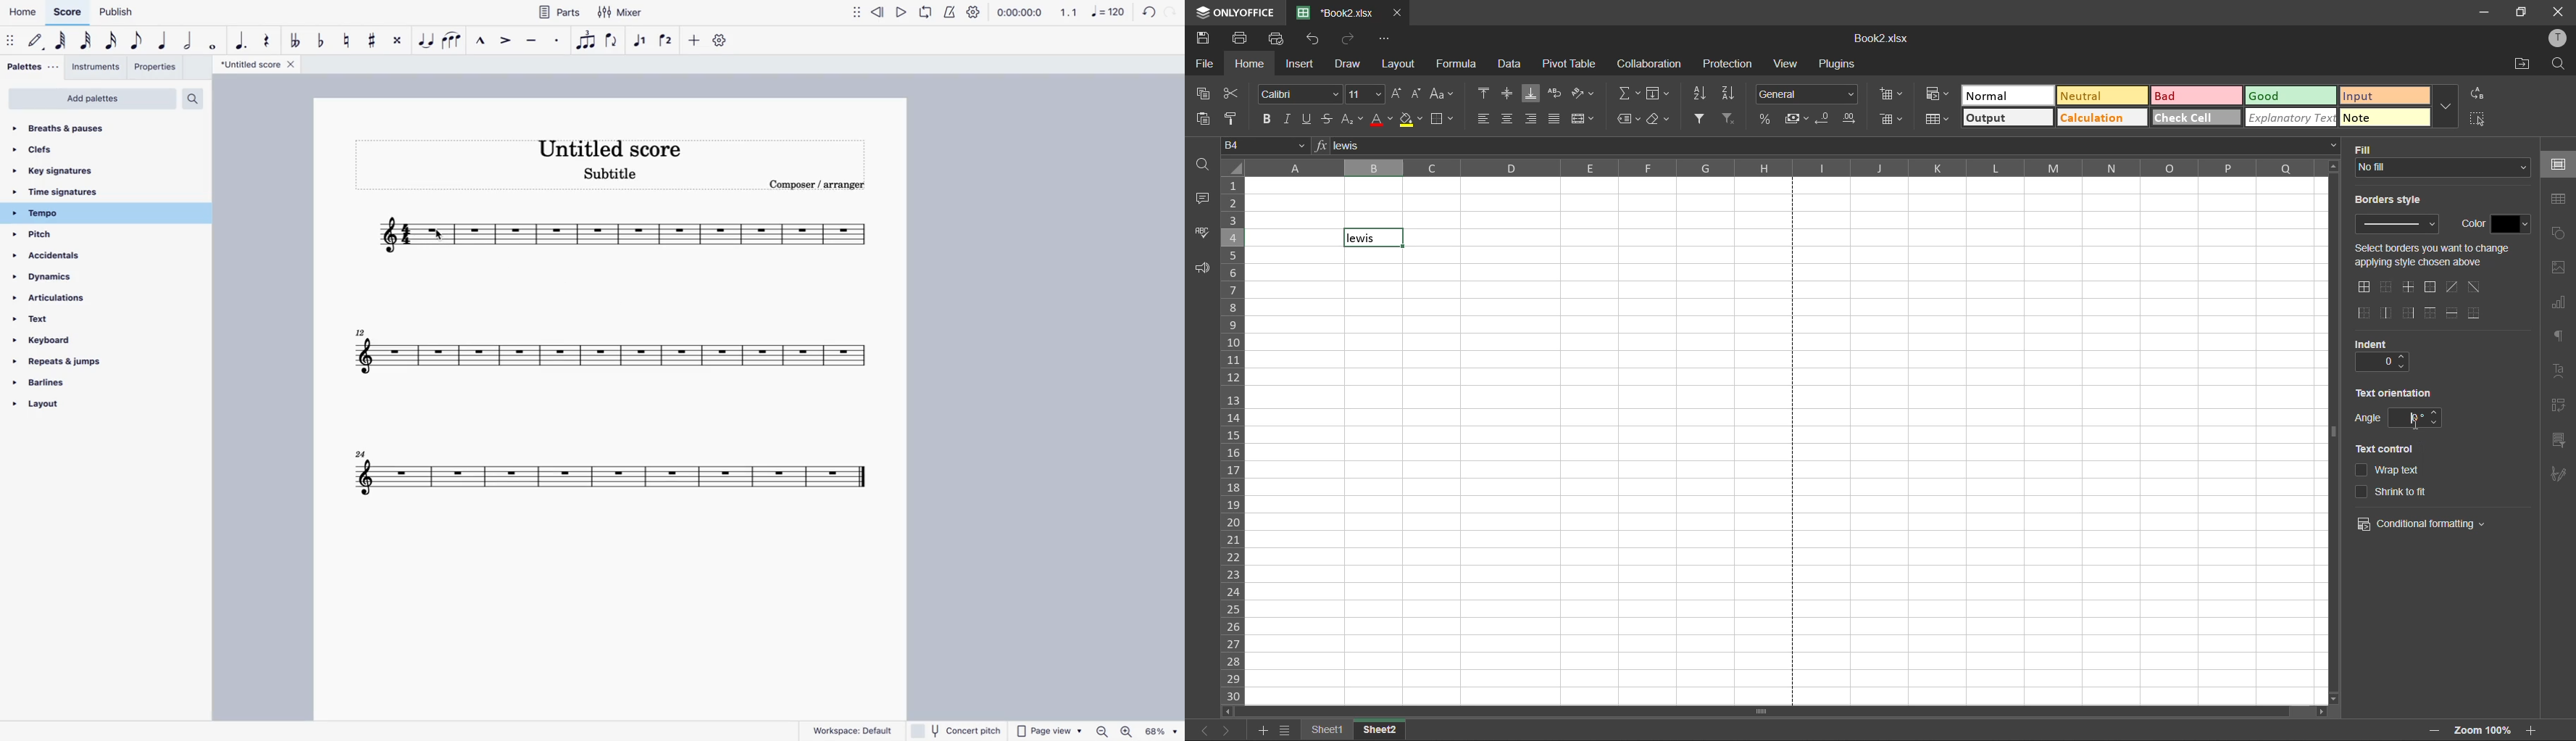 The image size is (2576, 756). I want to click on close tab, so click(1397, 15).